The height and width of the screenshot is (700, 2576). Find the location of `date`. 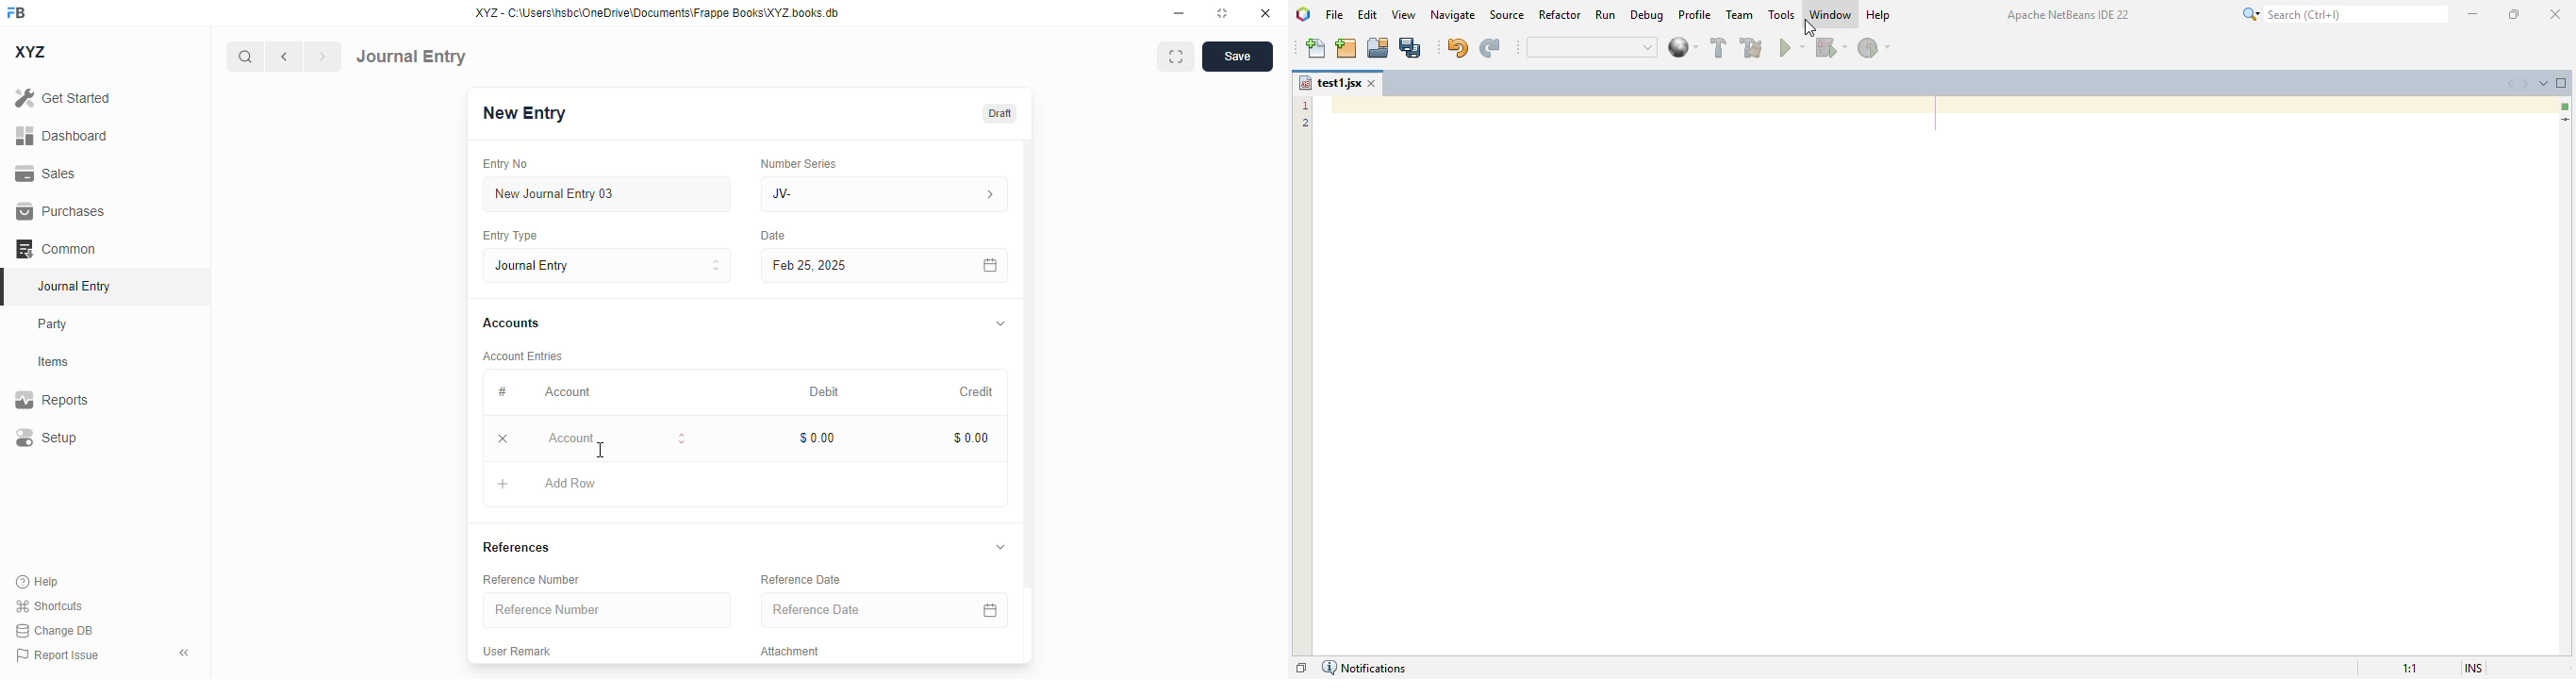

date is located at coordinates (774, 236).